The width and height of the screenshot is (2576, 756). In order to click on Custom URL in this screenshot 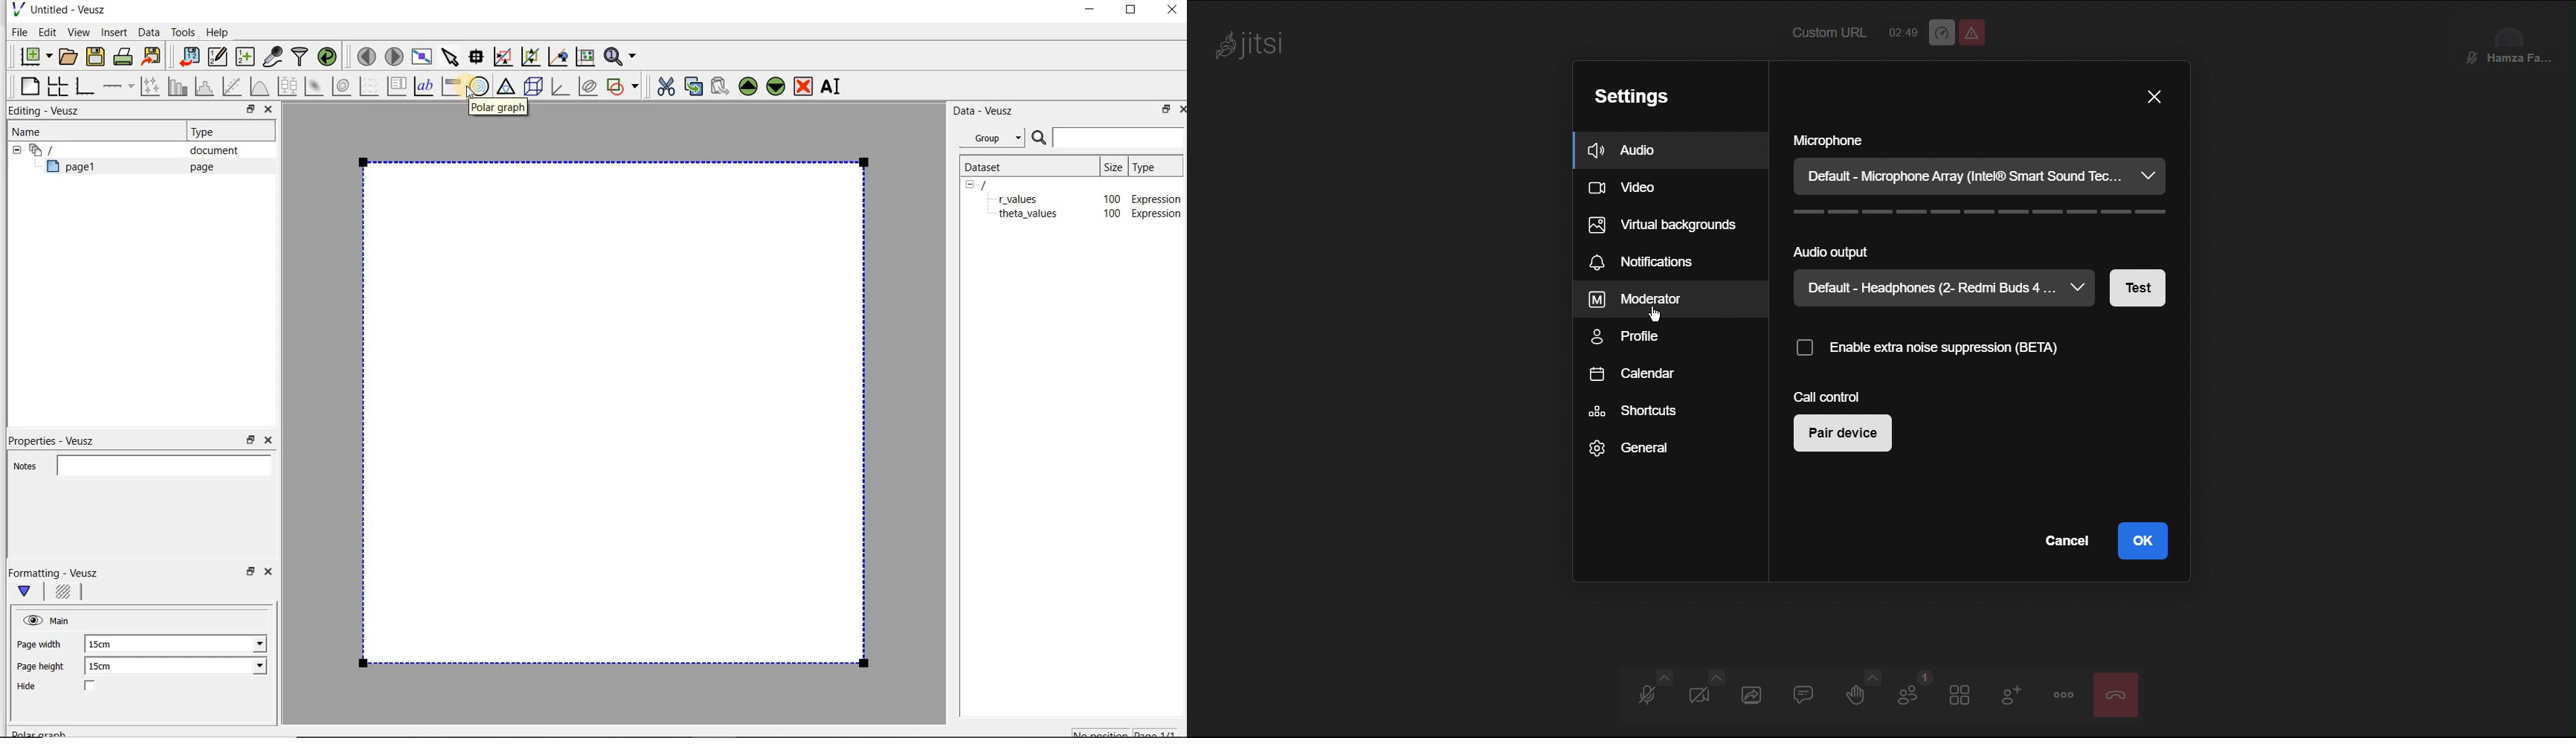, I will do `click(1826, 33)`.